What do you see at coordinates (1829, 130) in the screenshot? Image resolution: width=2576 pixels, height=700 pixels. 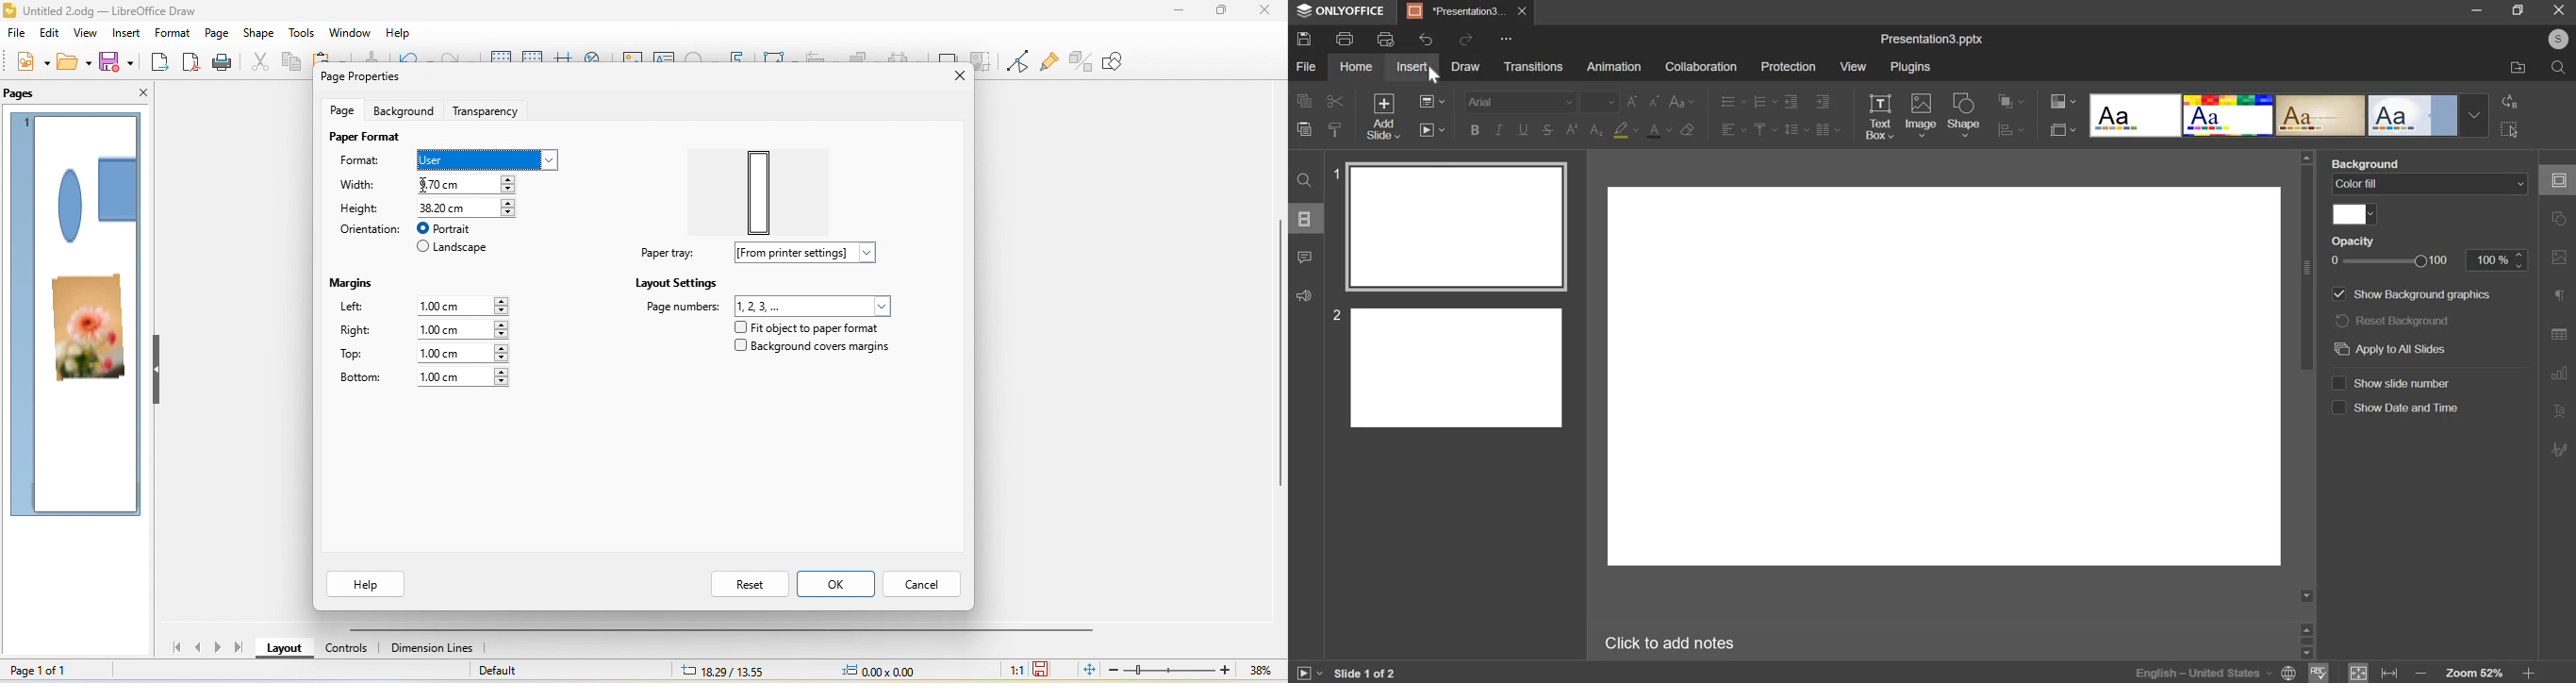 I see `paragraph settings` at bounding box center [1829, 130].